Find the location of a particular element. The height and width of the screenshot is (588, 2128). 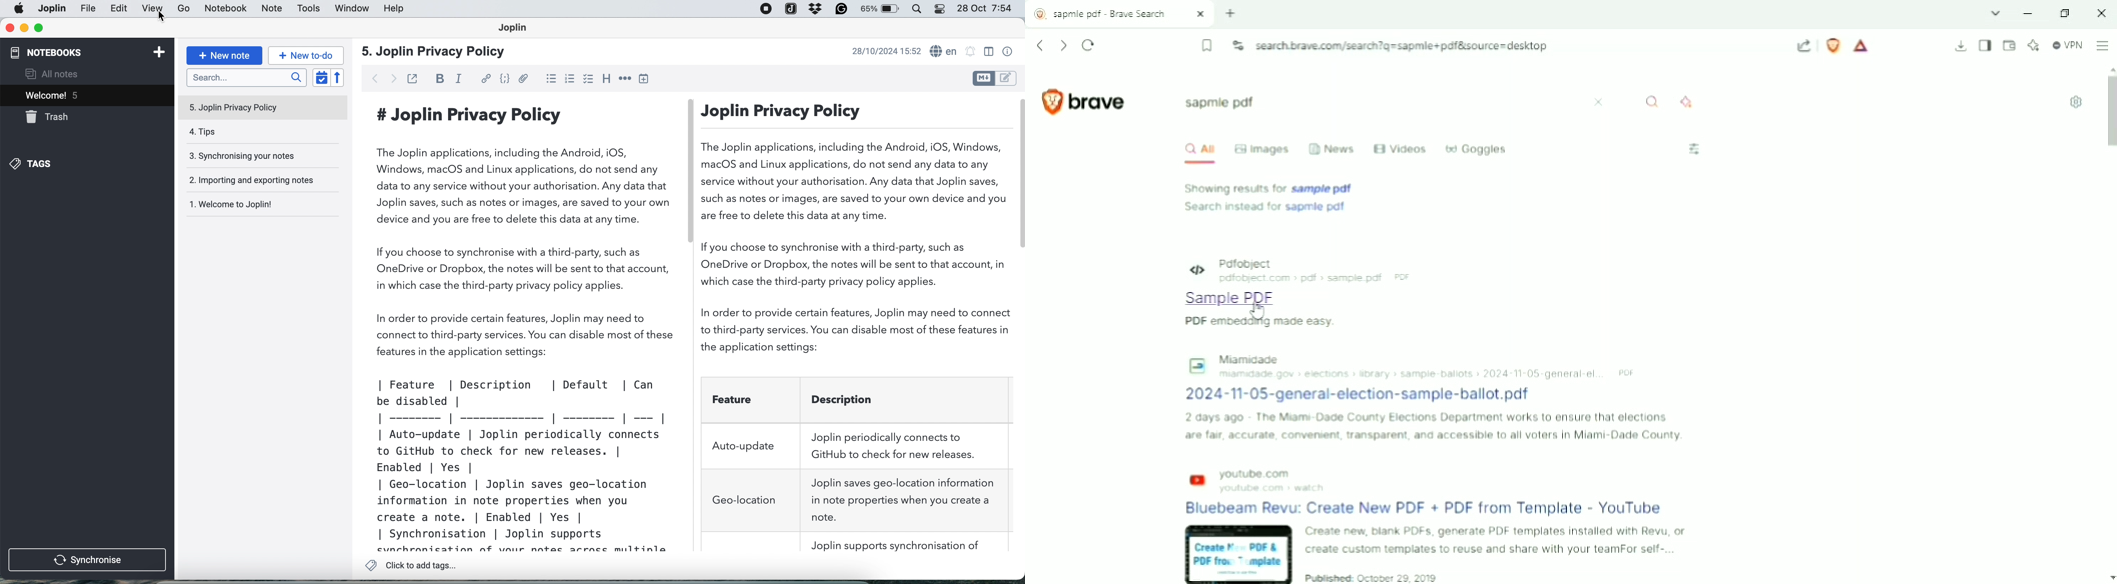

current open note is located at coordinates (51, 95).